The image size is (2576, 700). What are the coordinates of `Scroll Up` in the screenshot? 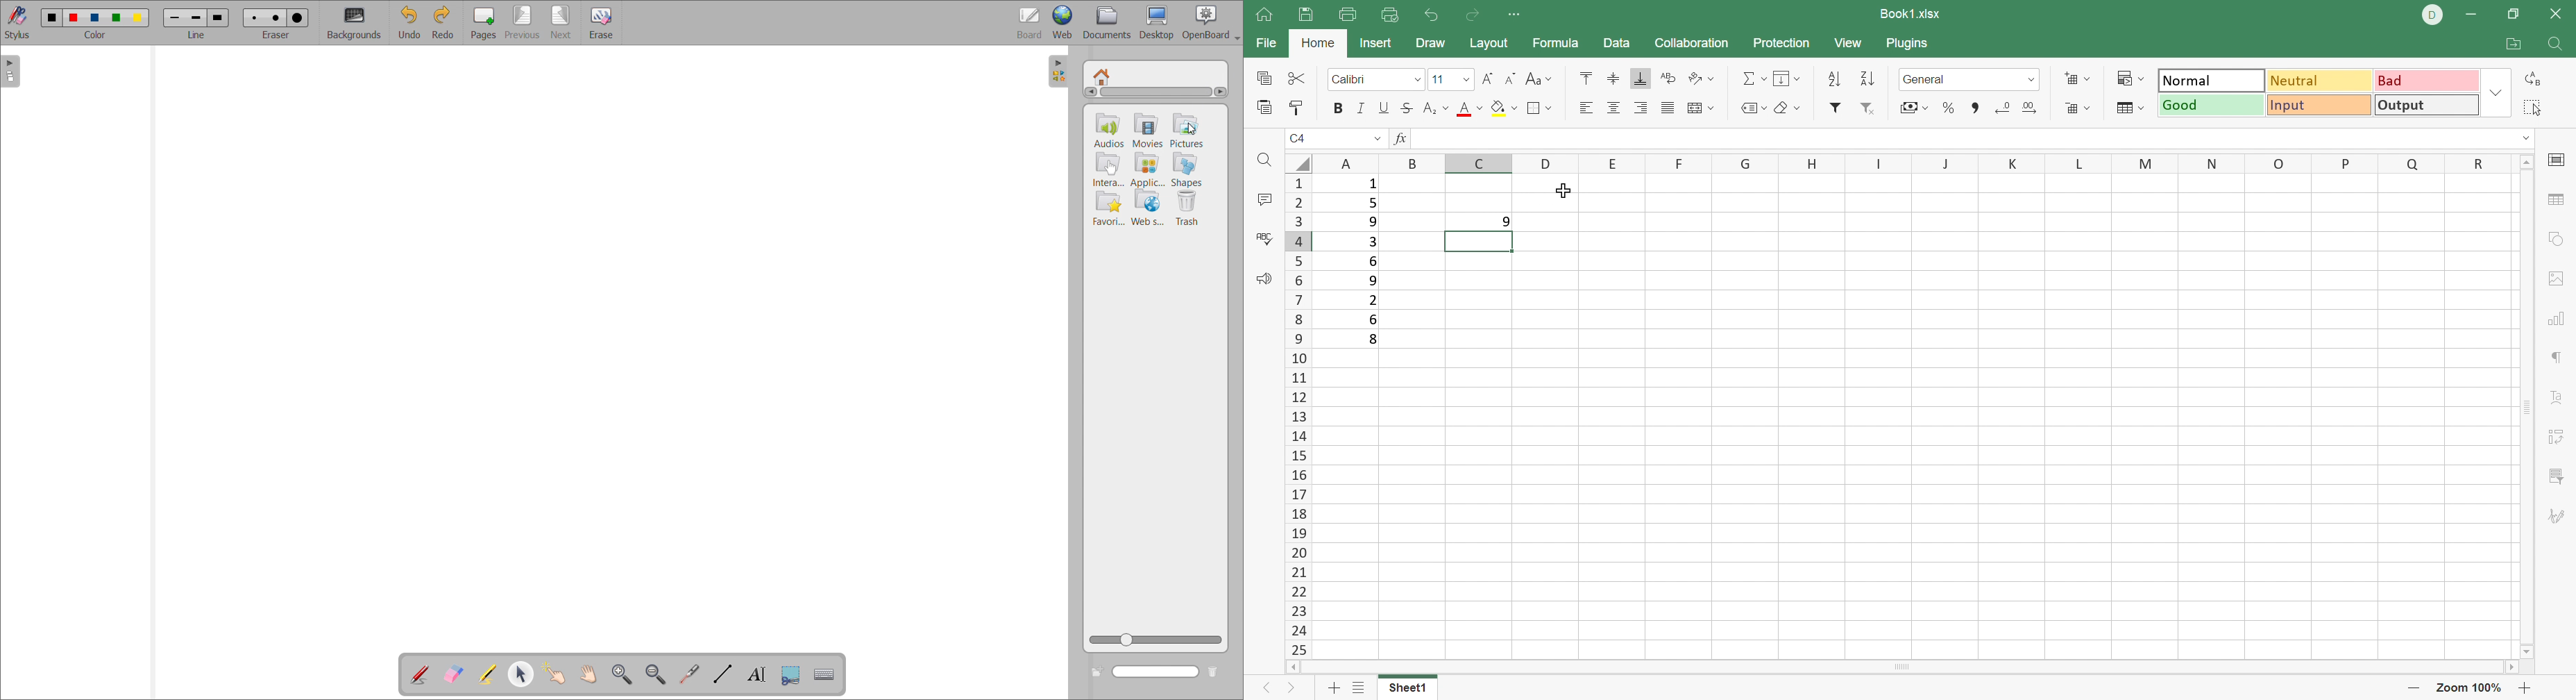 It's located at (2525, 162).